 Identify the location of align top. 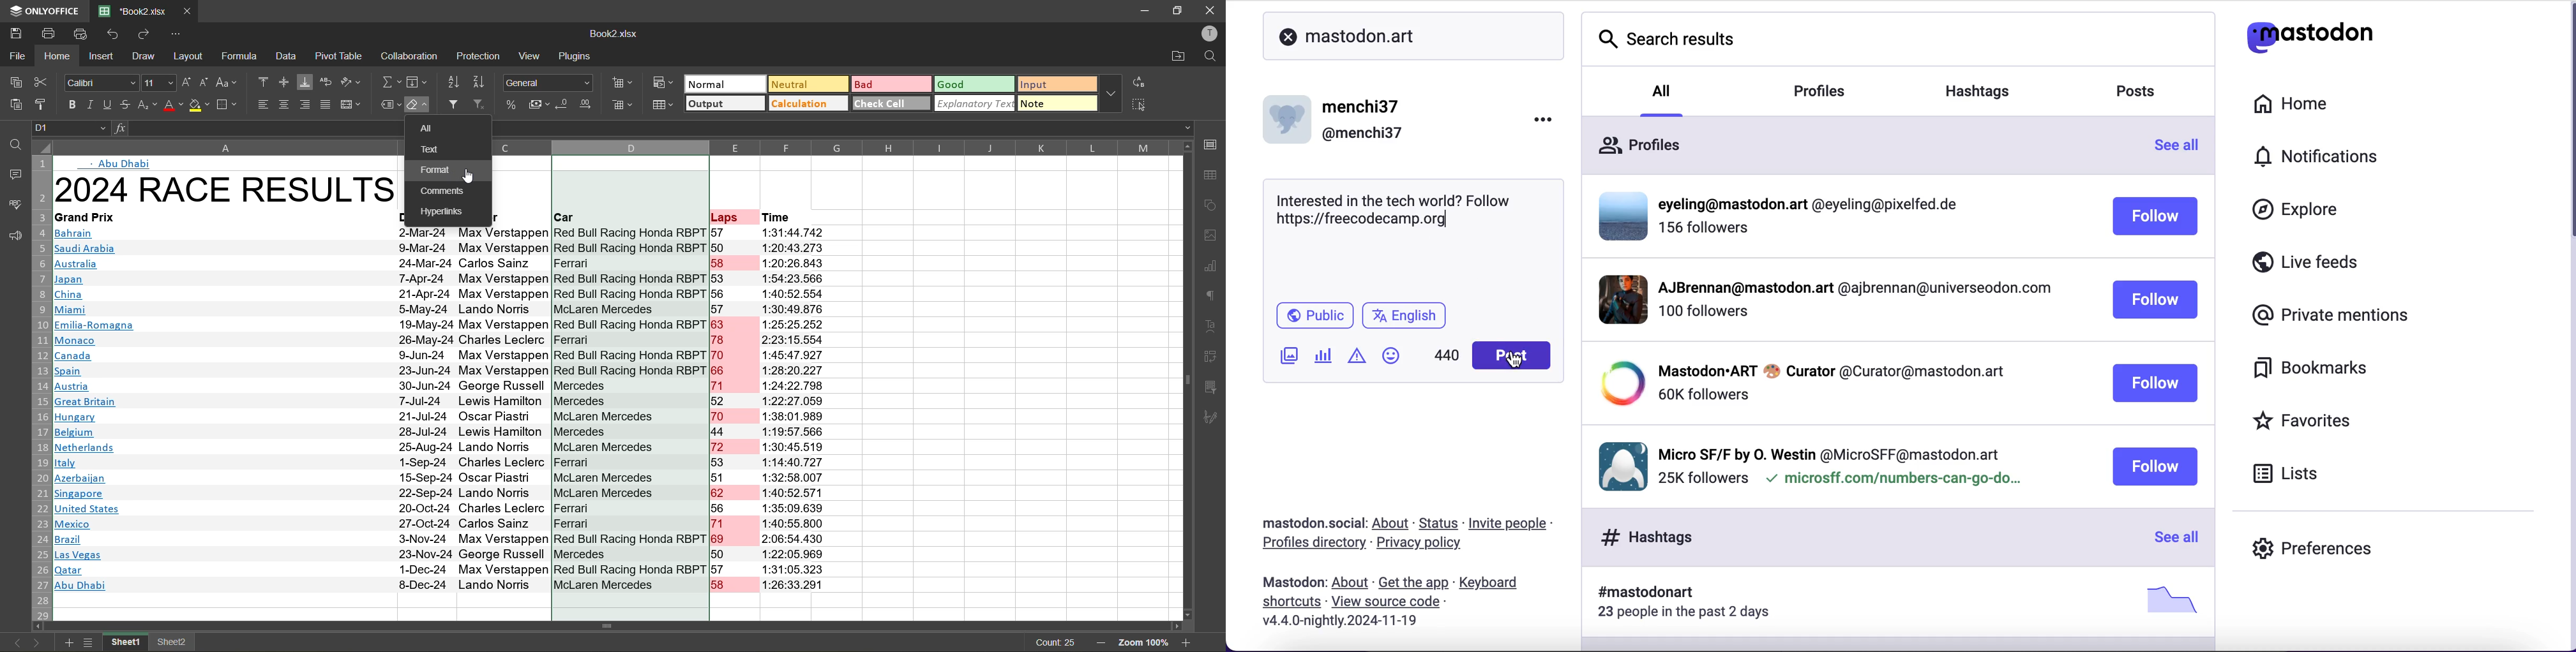
(262, 82).